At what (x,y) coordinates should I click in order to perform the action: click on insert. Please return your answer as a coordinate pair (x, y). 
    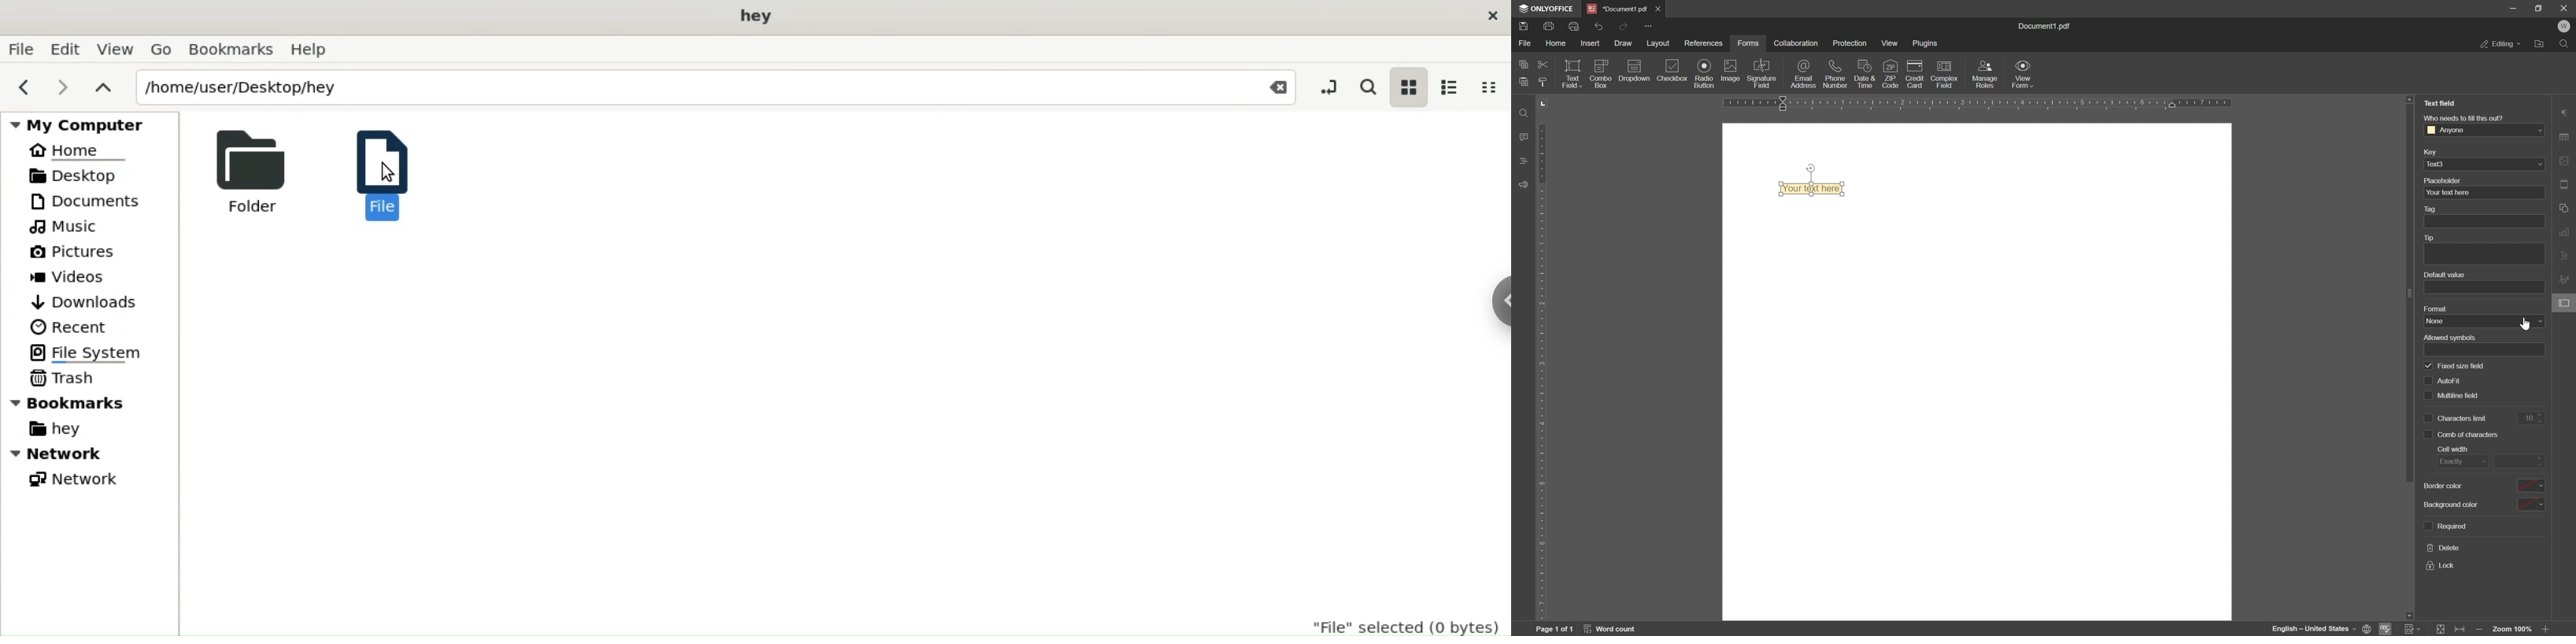
    Looking at the image, I should click on (1594, 43).